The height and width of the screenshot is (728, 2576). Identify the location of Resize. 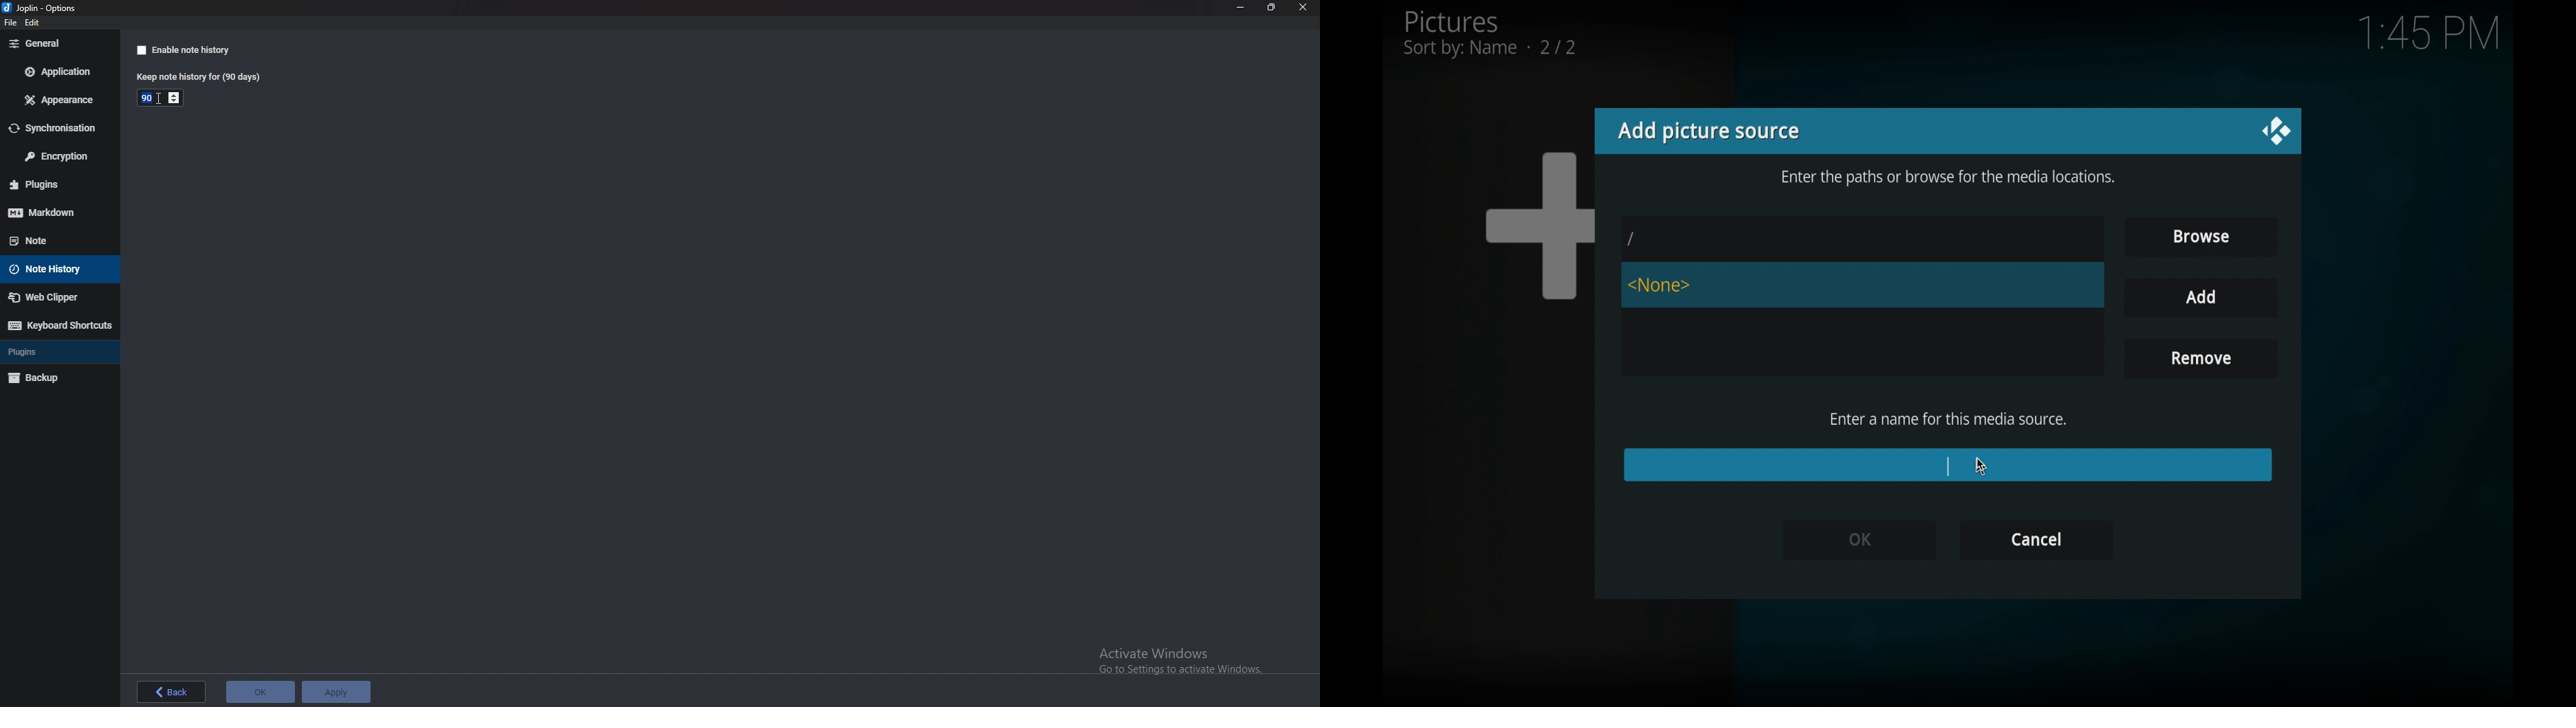
(1272, 8).